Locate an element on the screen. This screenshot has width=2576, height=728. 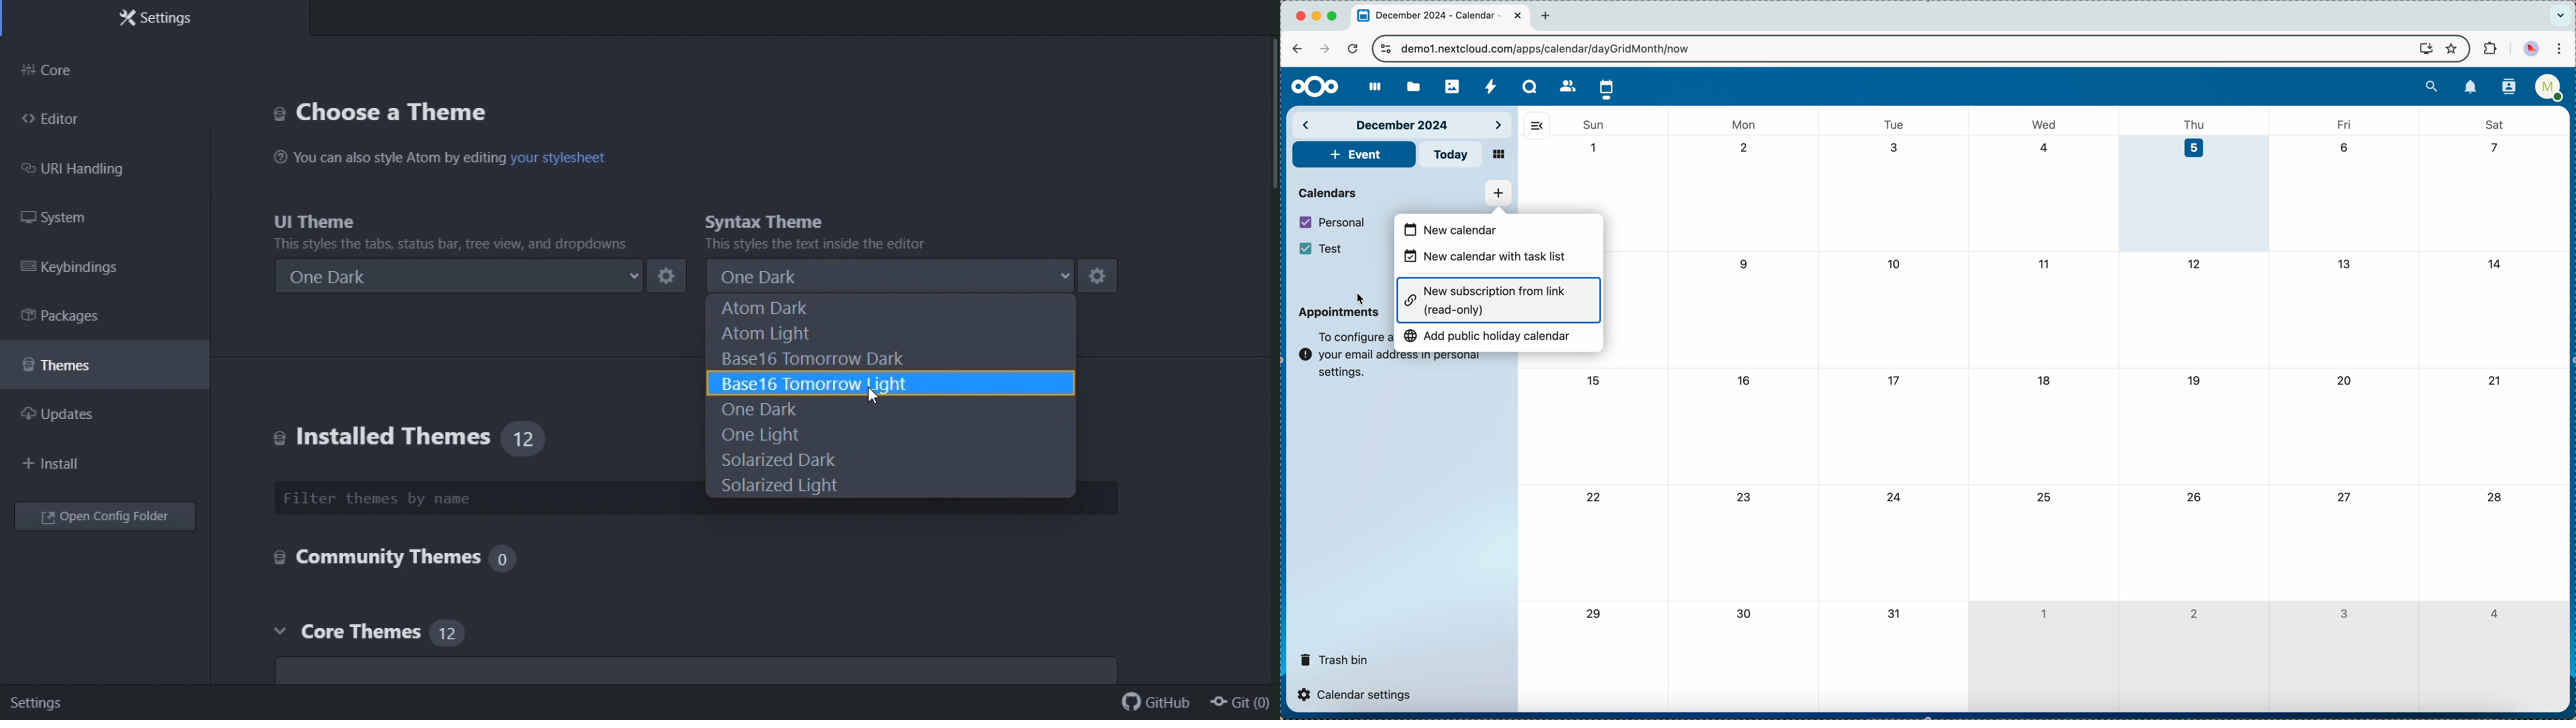
user profile is located at coordinates (2549, 91).